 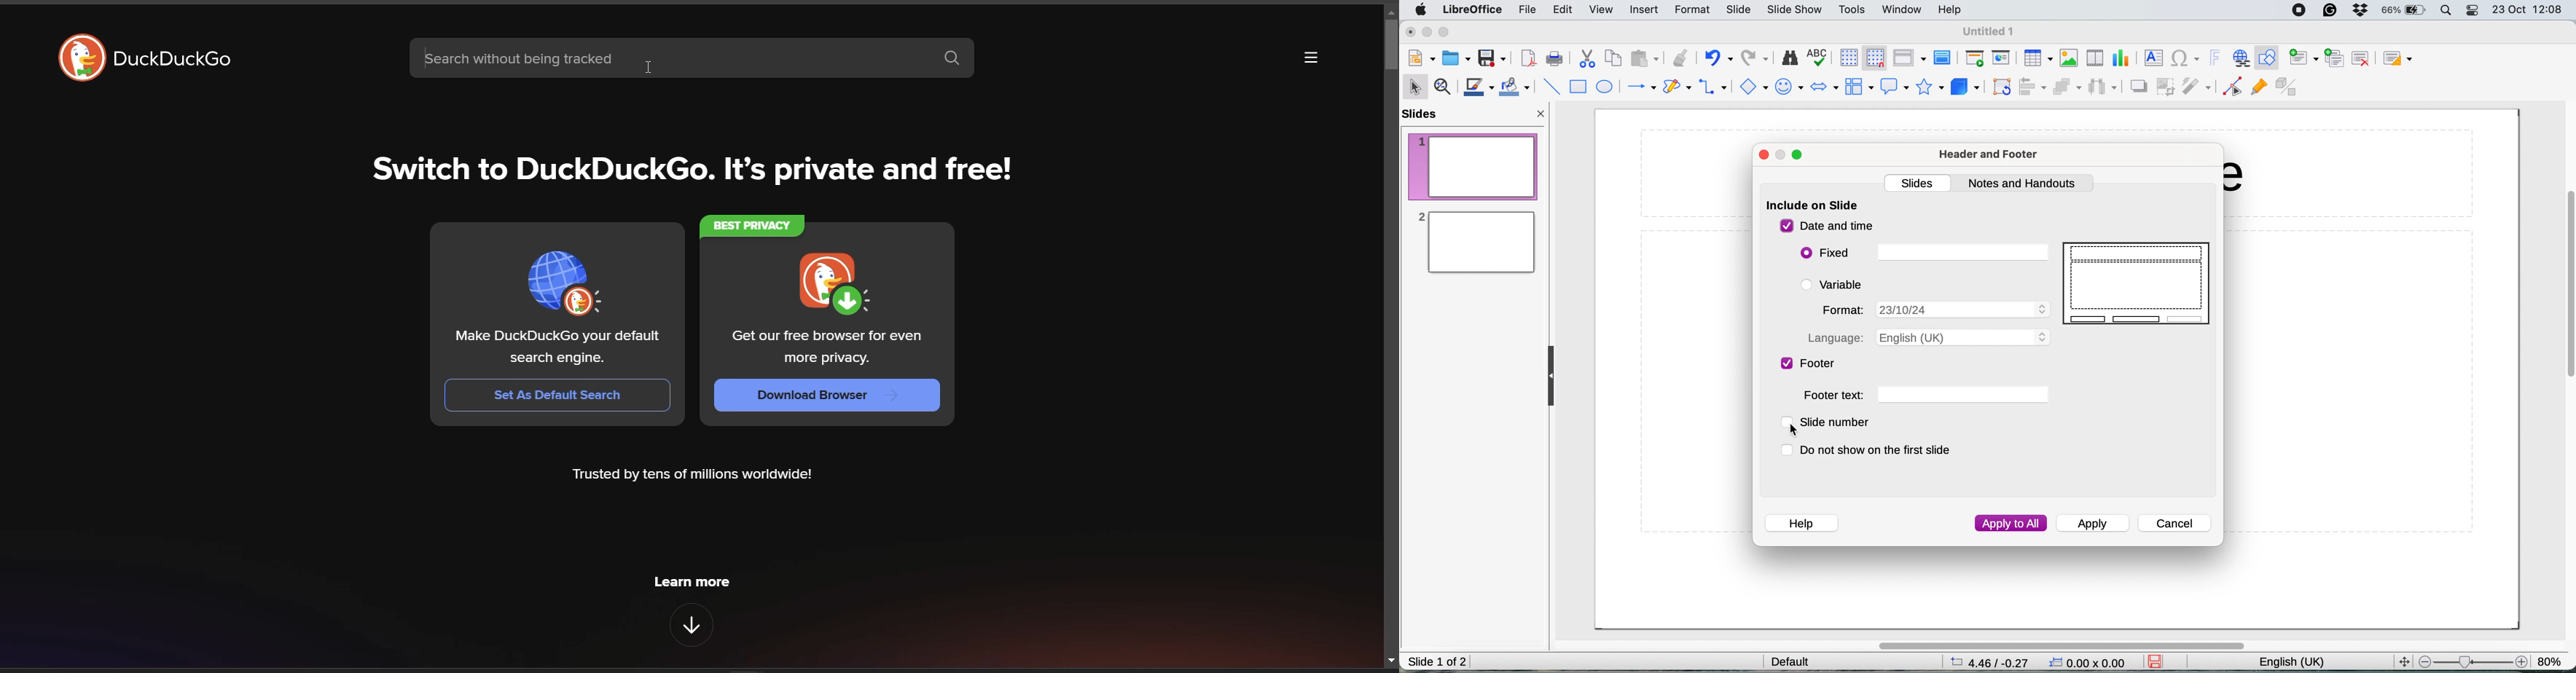 I want to click on paste, so click(x=1643, y=58).